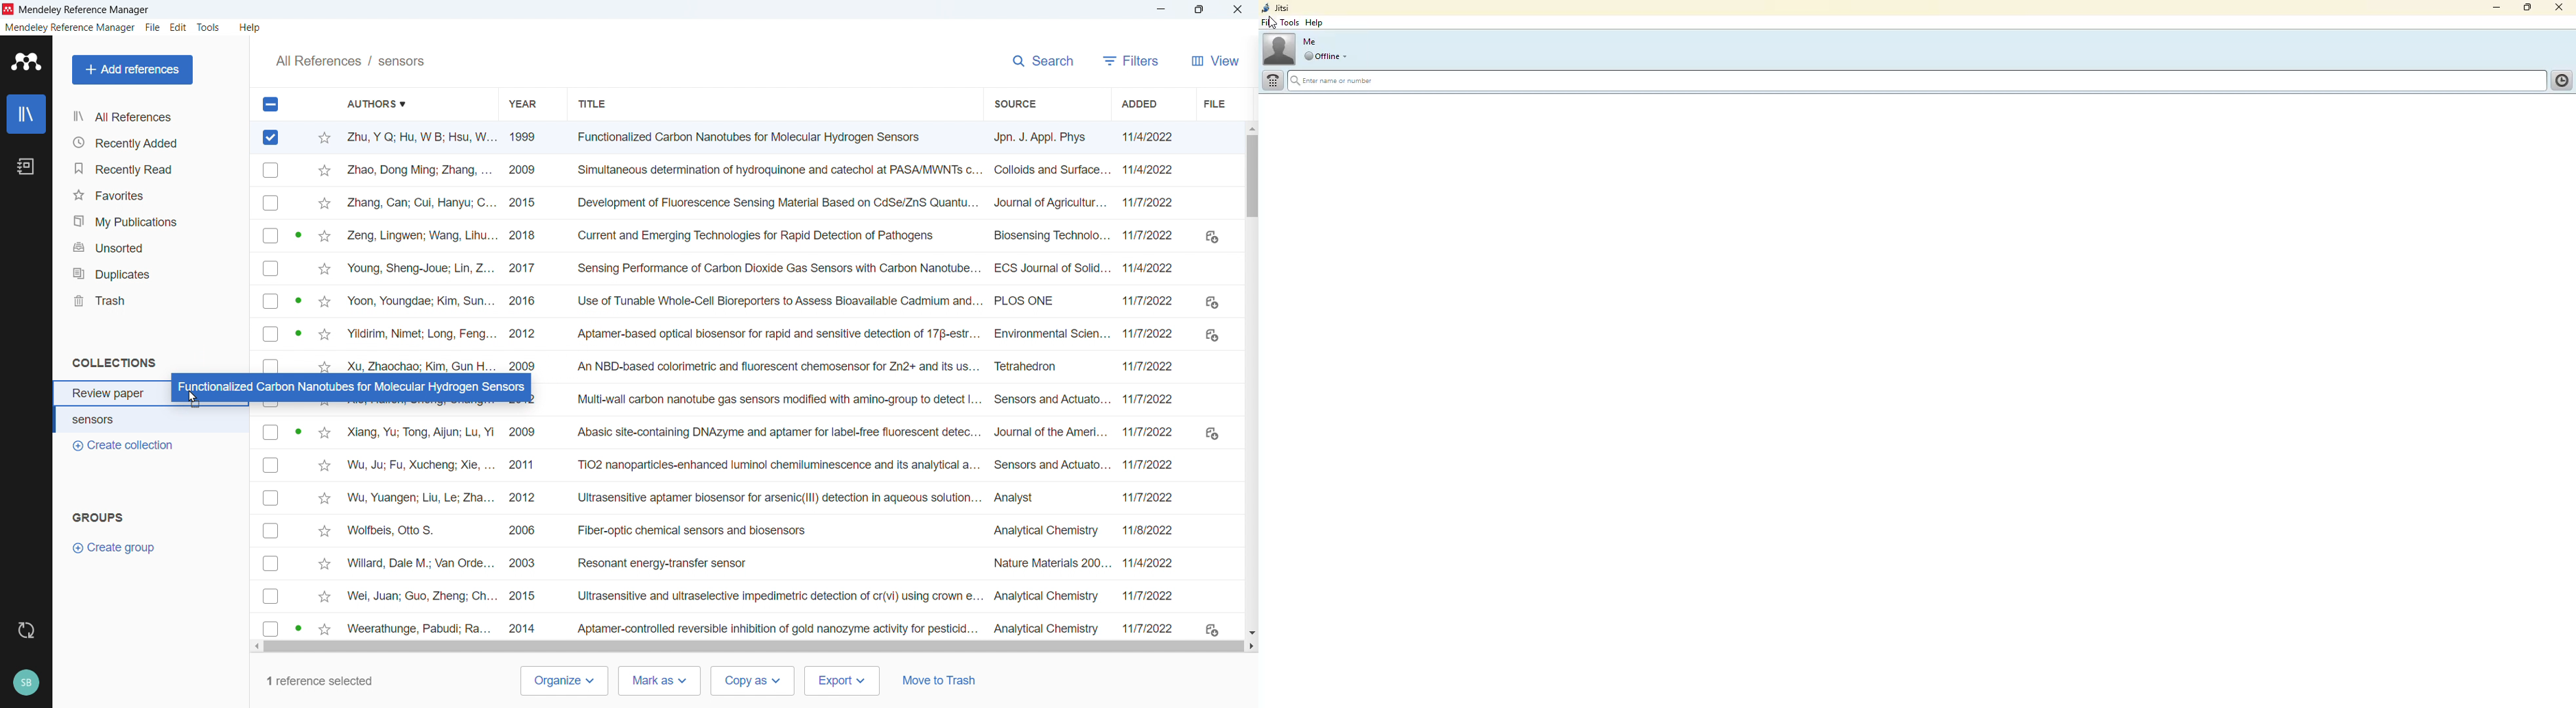 Image resolution: width=2576 pixels, height=728 pixels. I want to click on Sort by year of publication , so click(522, 103).